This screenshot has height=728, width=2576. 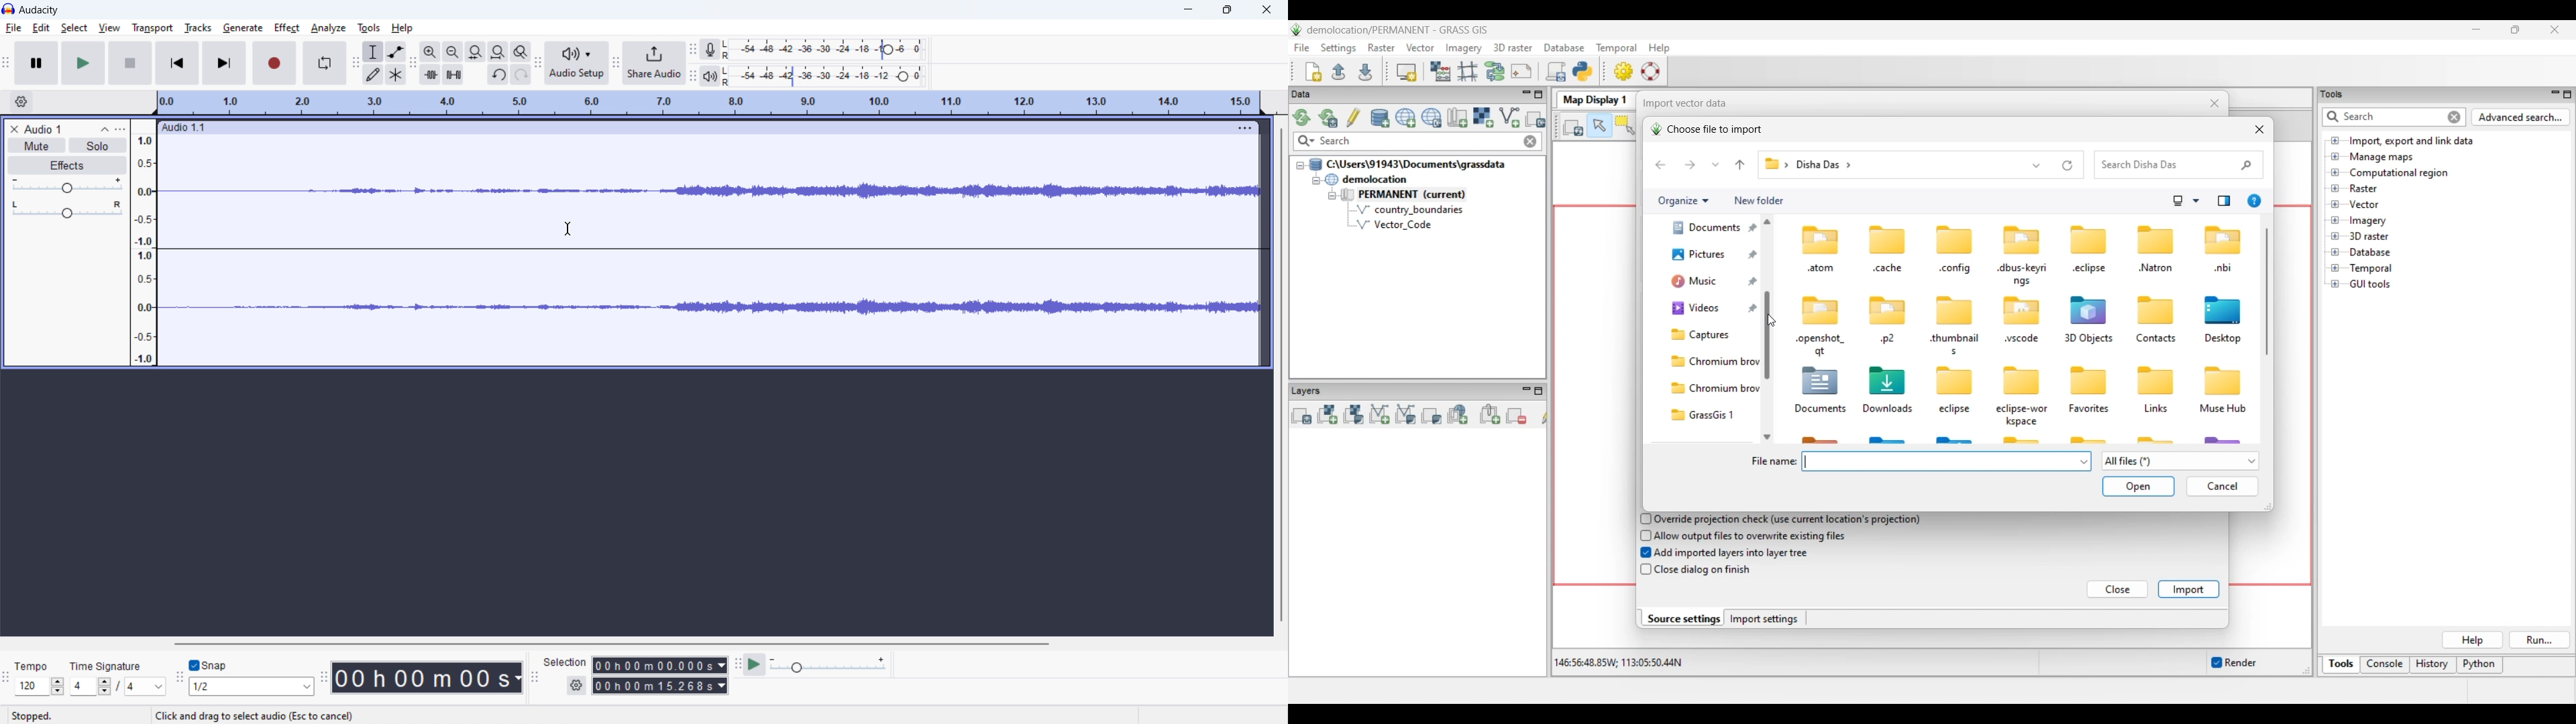 I want to click on undo, so click(x=497, y=75).